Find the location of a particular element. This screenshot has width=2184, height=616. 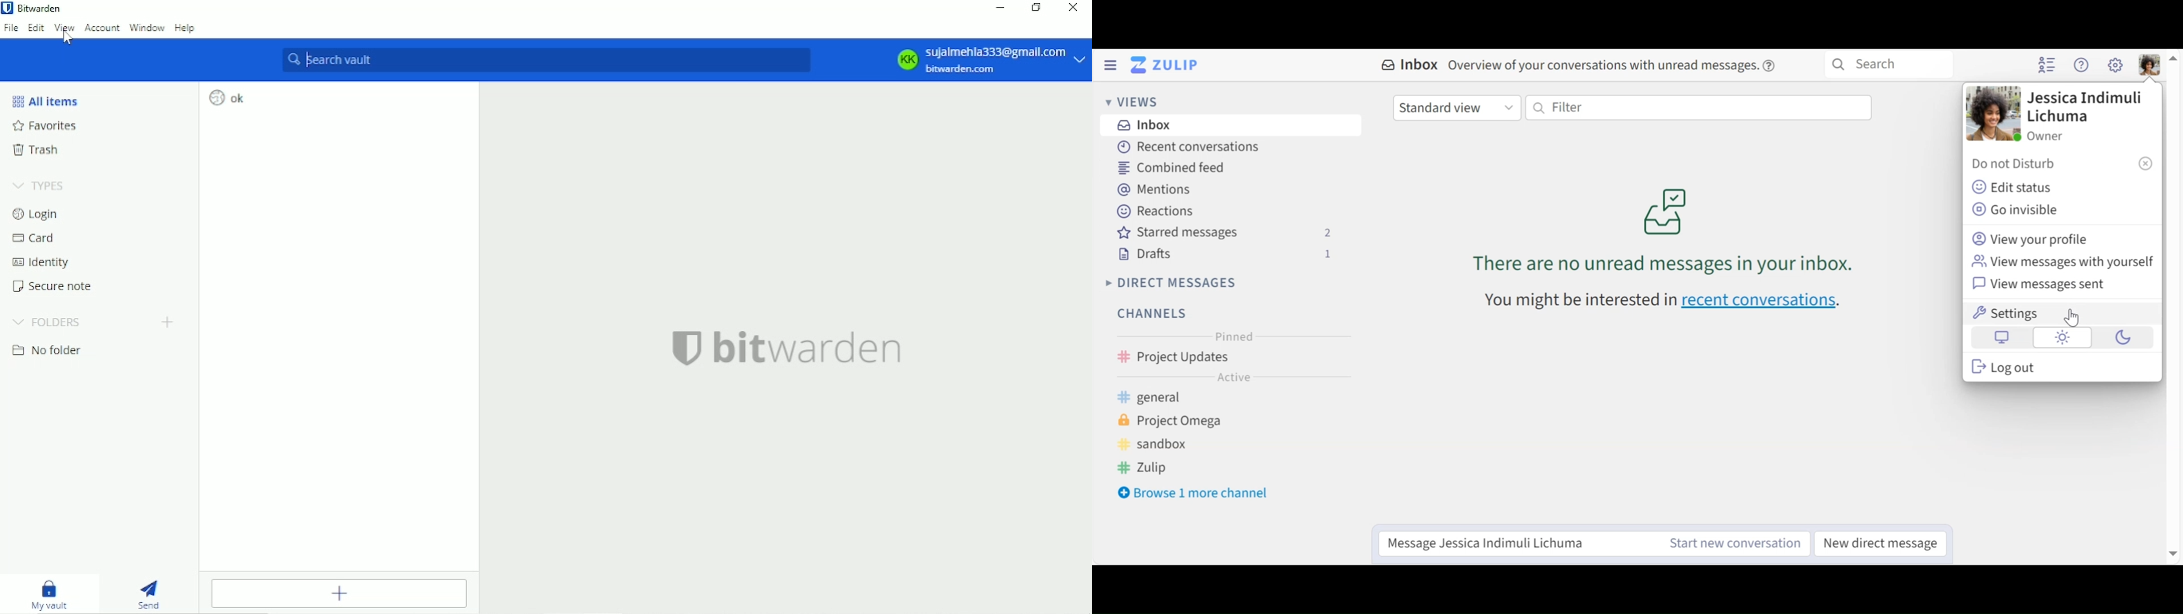

Reactions is located at coordinates (1156, 211).